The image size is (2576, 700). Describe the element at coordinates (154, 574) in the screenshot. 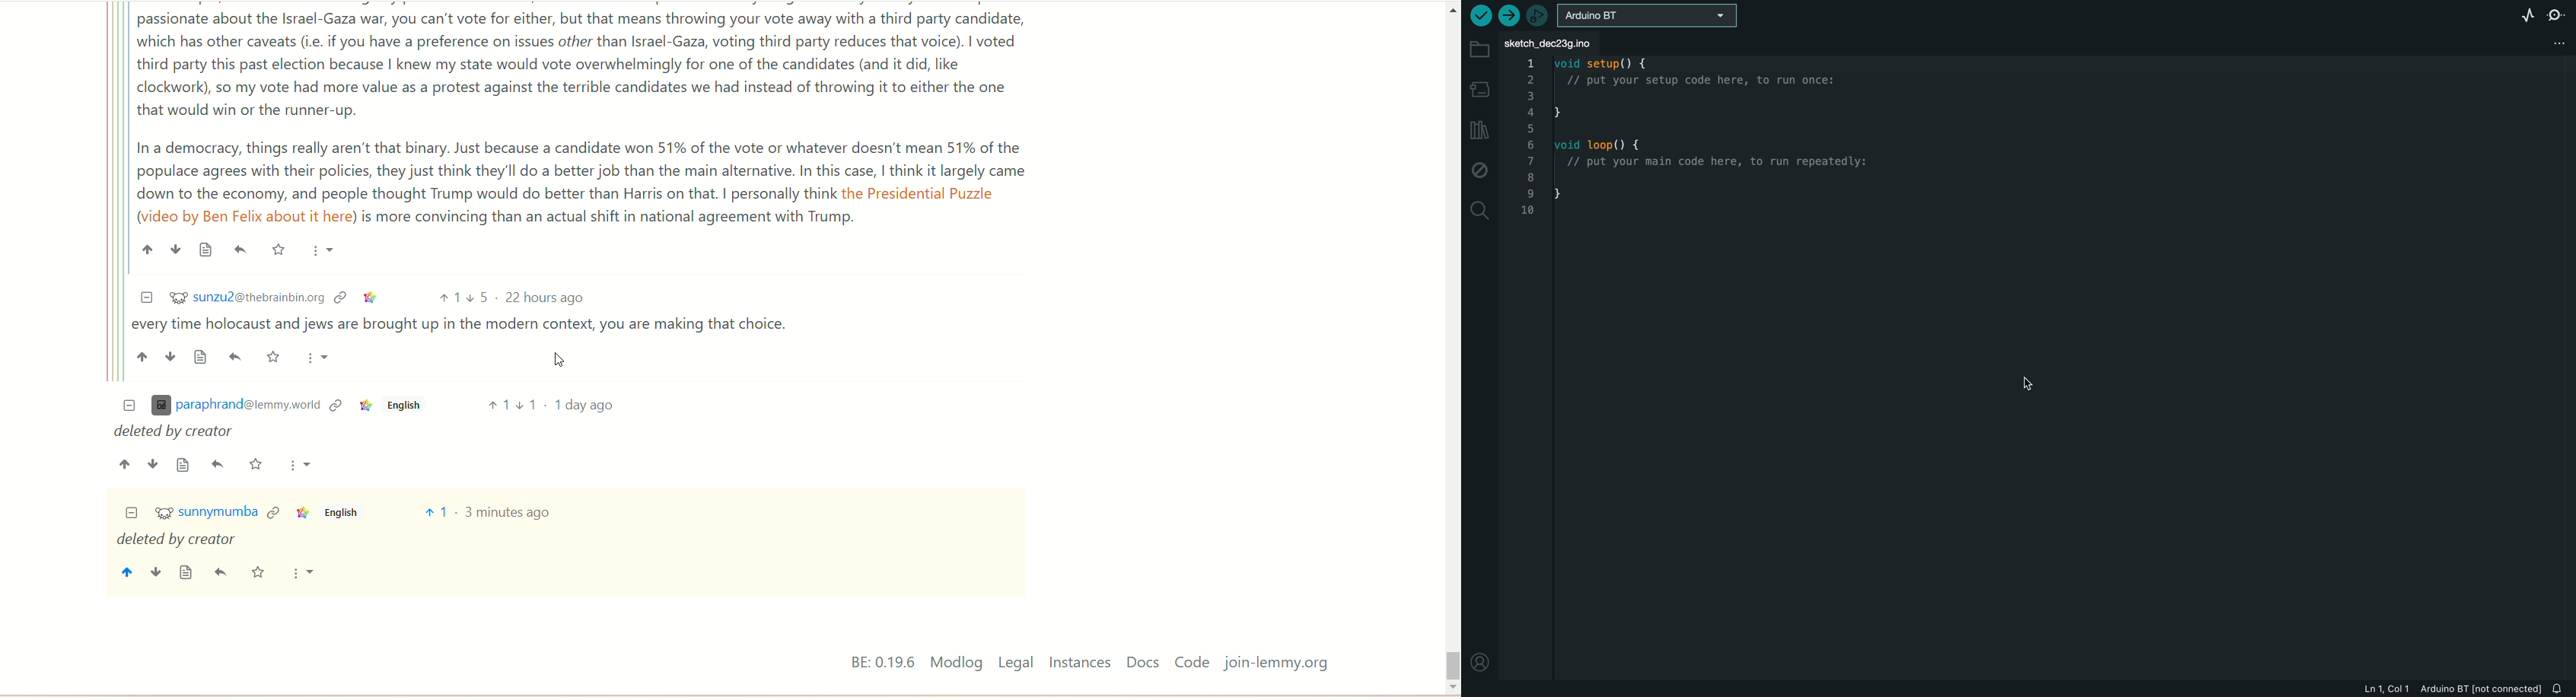

I see `downvote` at that location.